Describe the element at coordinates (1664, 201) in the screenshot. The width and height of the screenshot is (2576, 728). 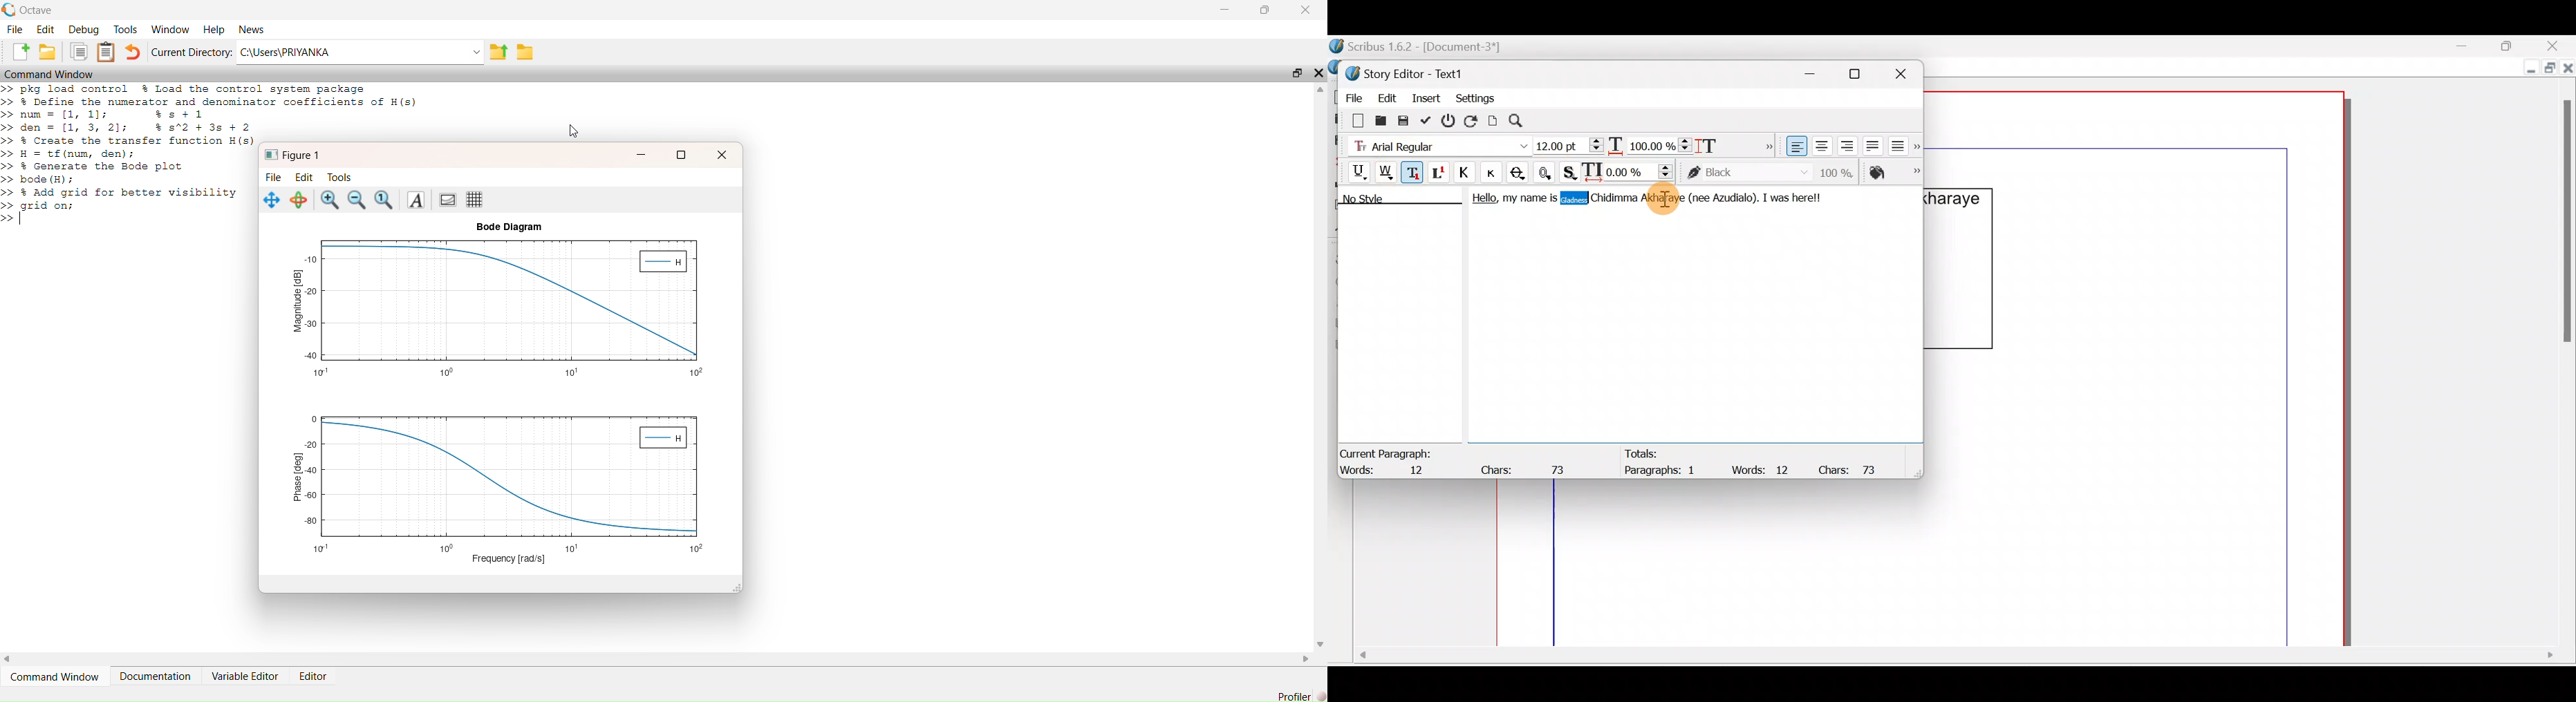
I see `Cursor` at that location.